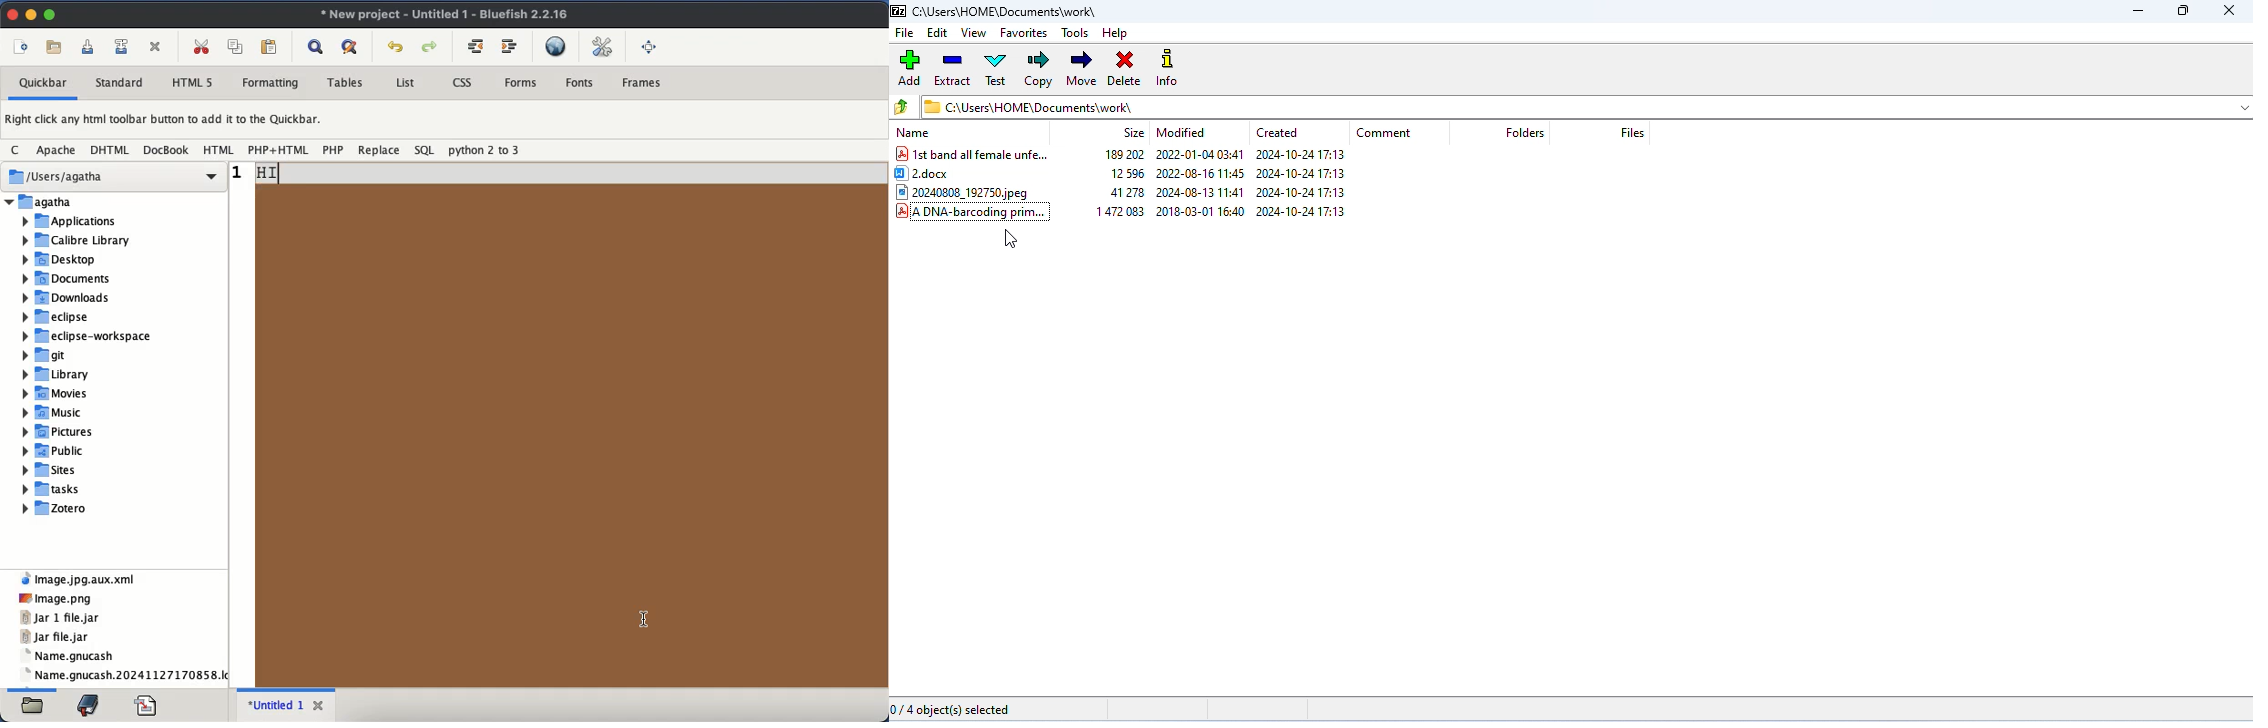 The image size is (2268, 728). I want to click on advanced find and replace, so click(351, 48).